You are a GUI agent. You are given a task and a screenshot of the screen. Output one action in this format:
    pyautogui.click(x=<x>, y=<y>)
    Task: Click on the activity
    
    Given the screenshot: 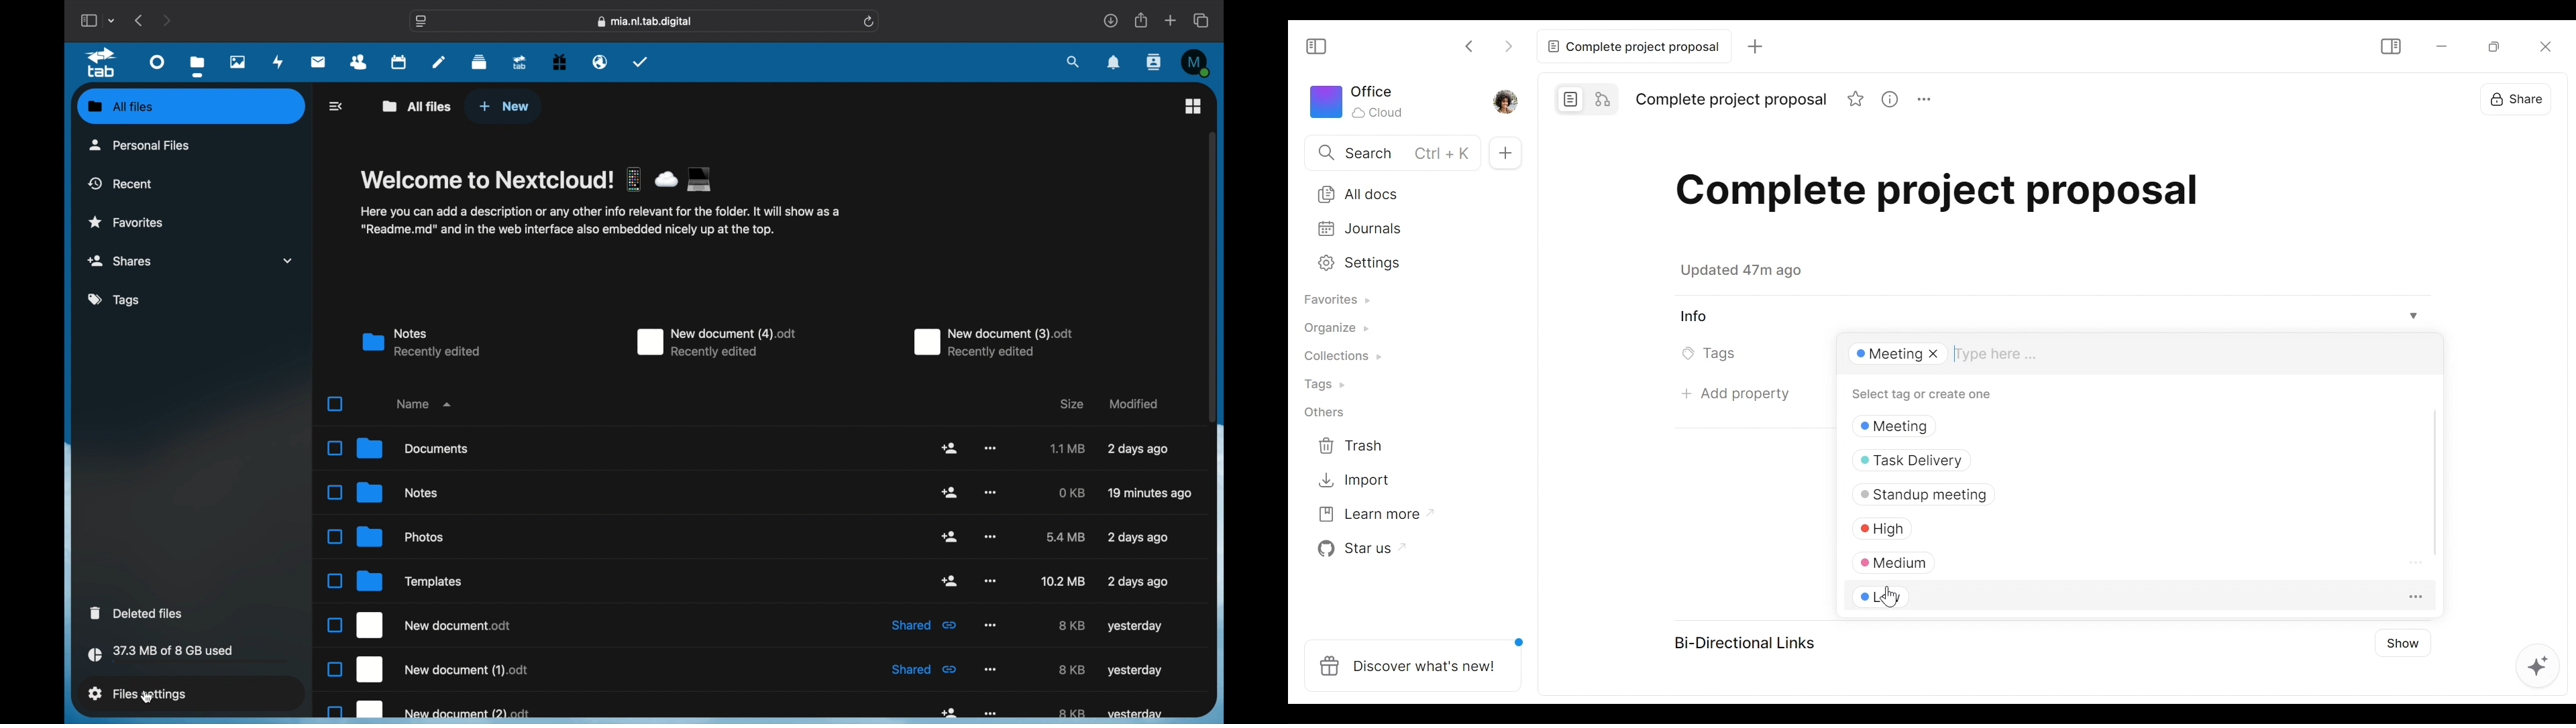 What is the action you would take?
    pyautogui.click(x=278, y=62)
    